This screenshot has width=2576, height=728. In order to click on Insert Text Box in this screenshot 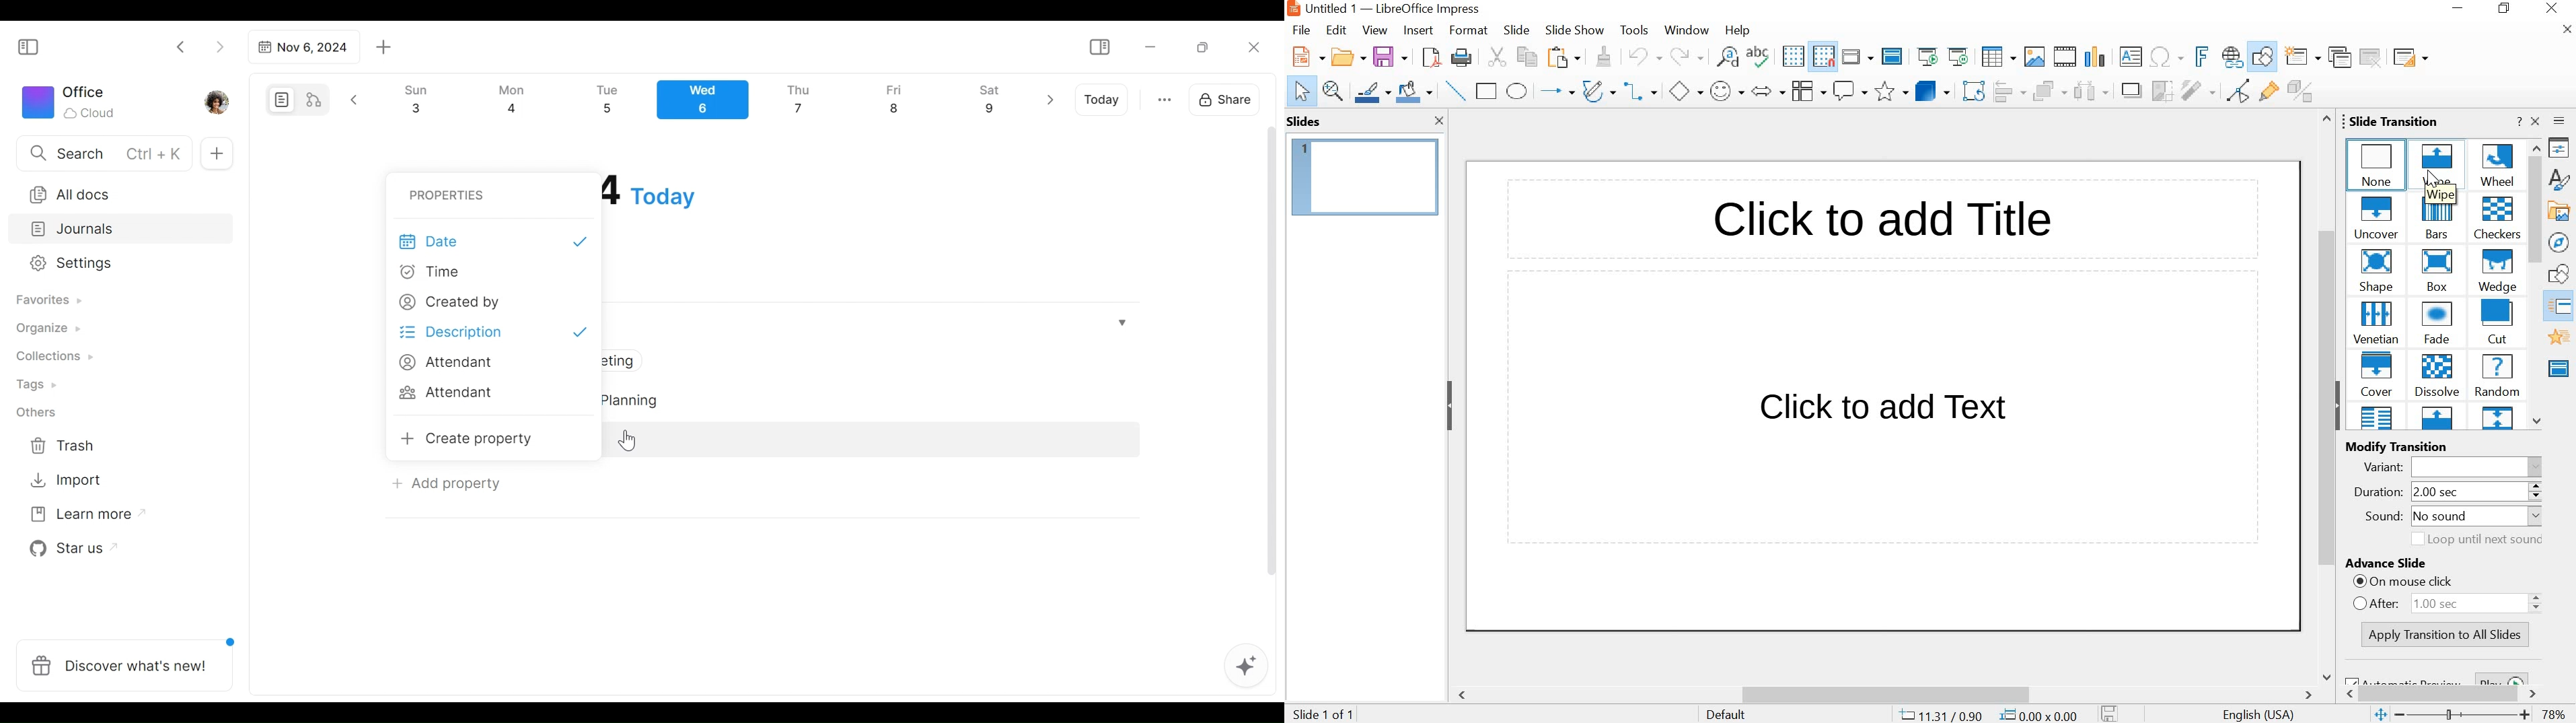, I will do `click(2131, 57)`.